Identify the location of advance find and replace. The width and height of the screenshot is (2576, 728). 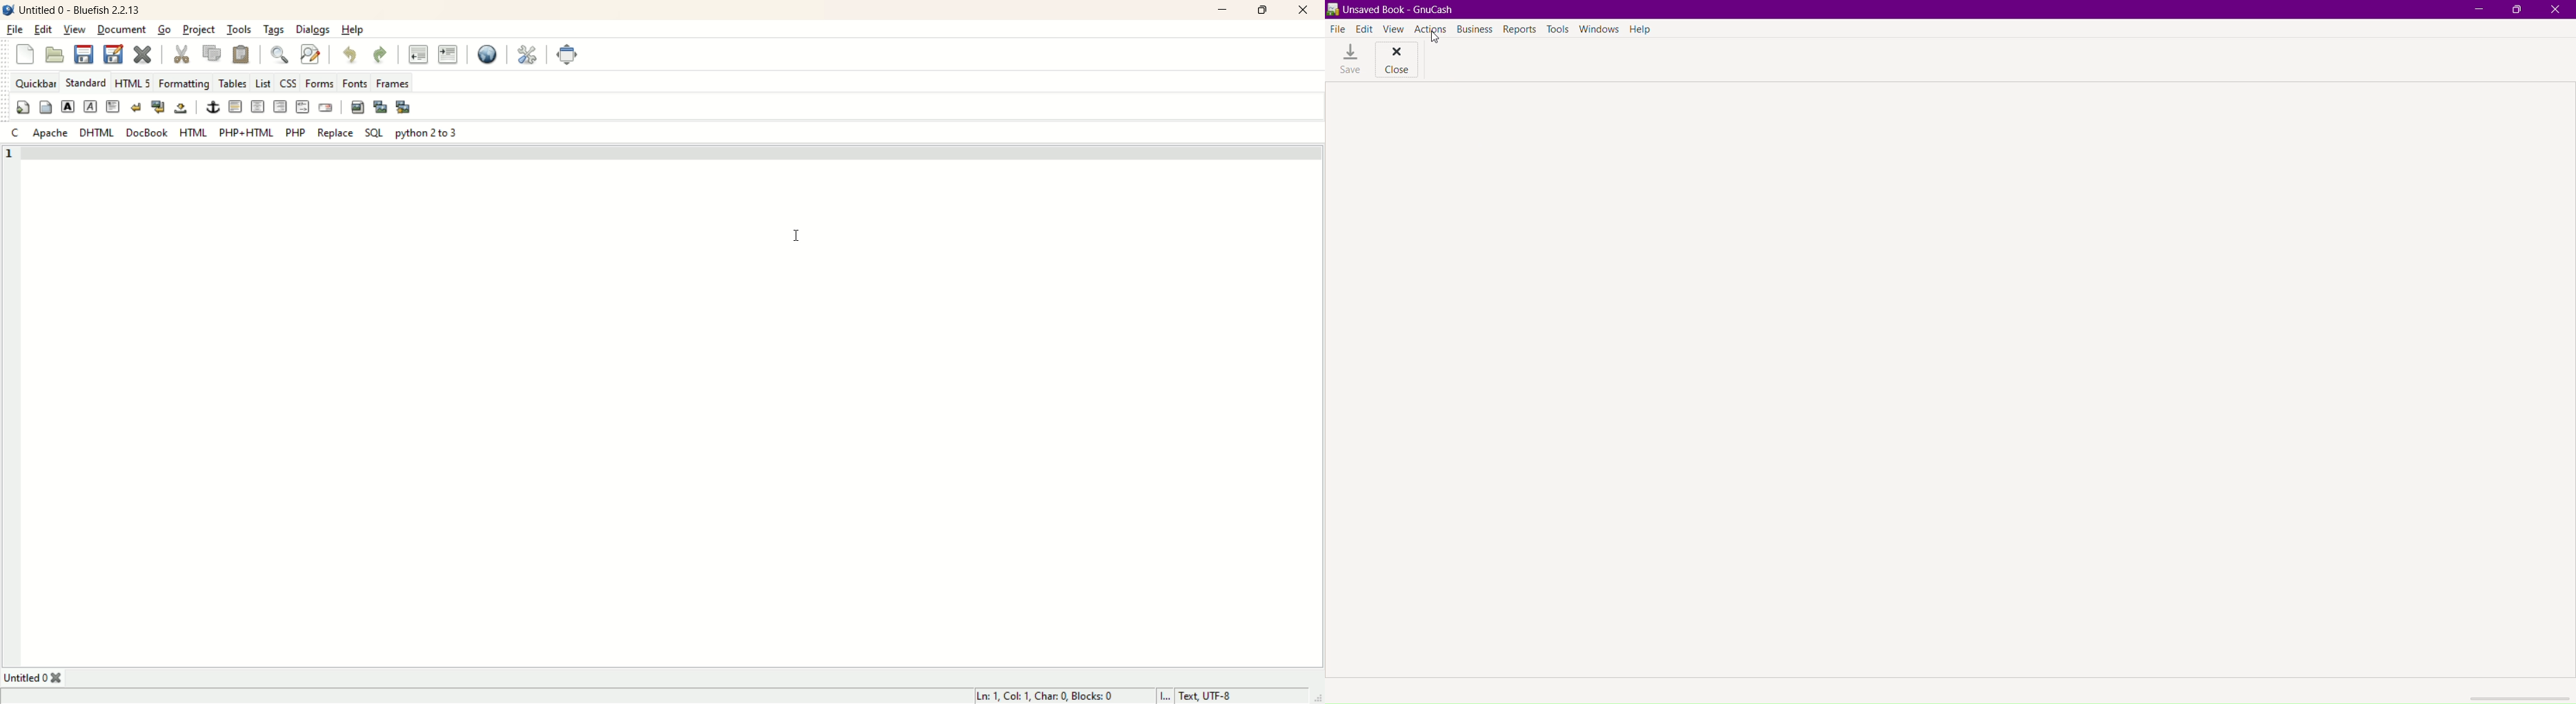
(310, 55).